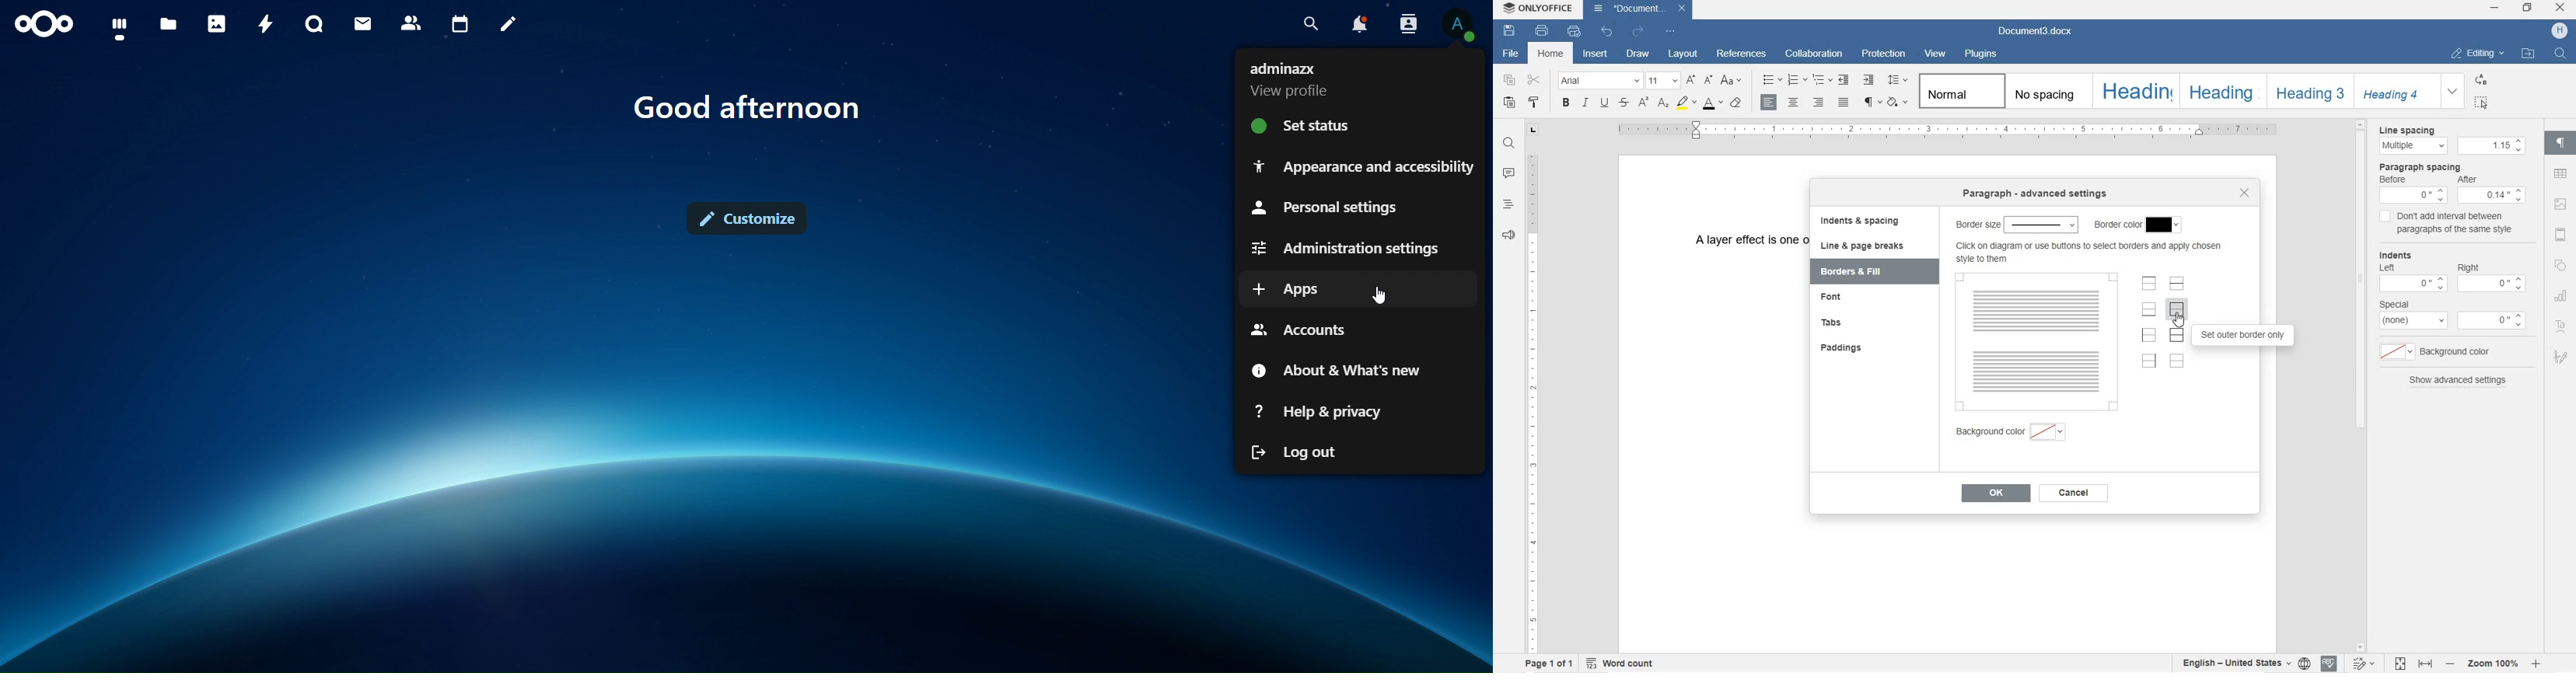  Describe the element at coordinates (2478, 54) in the screenshot. I see `EDITING` at that location.